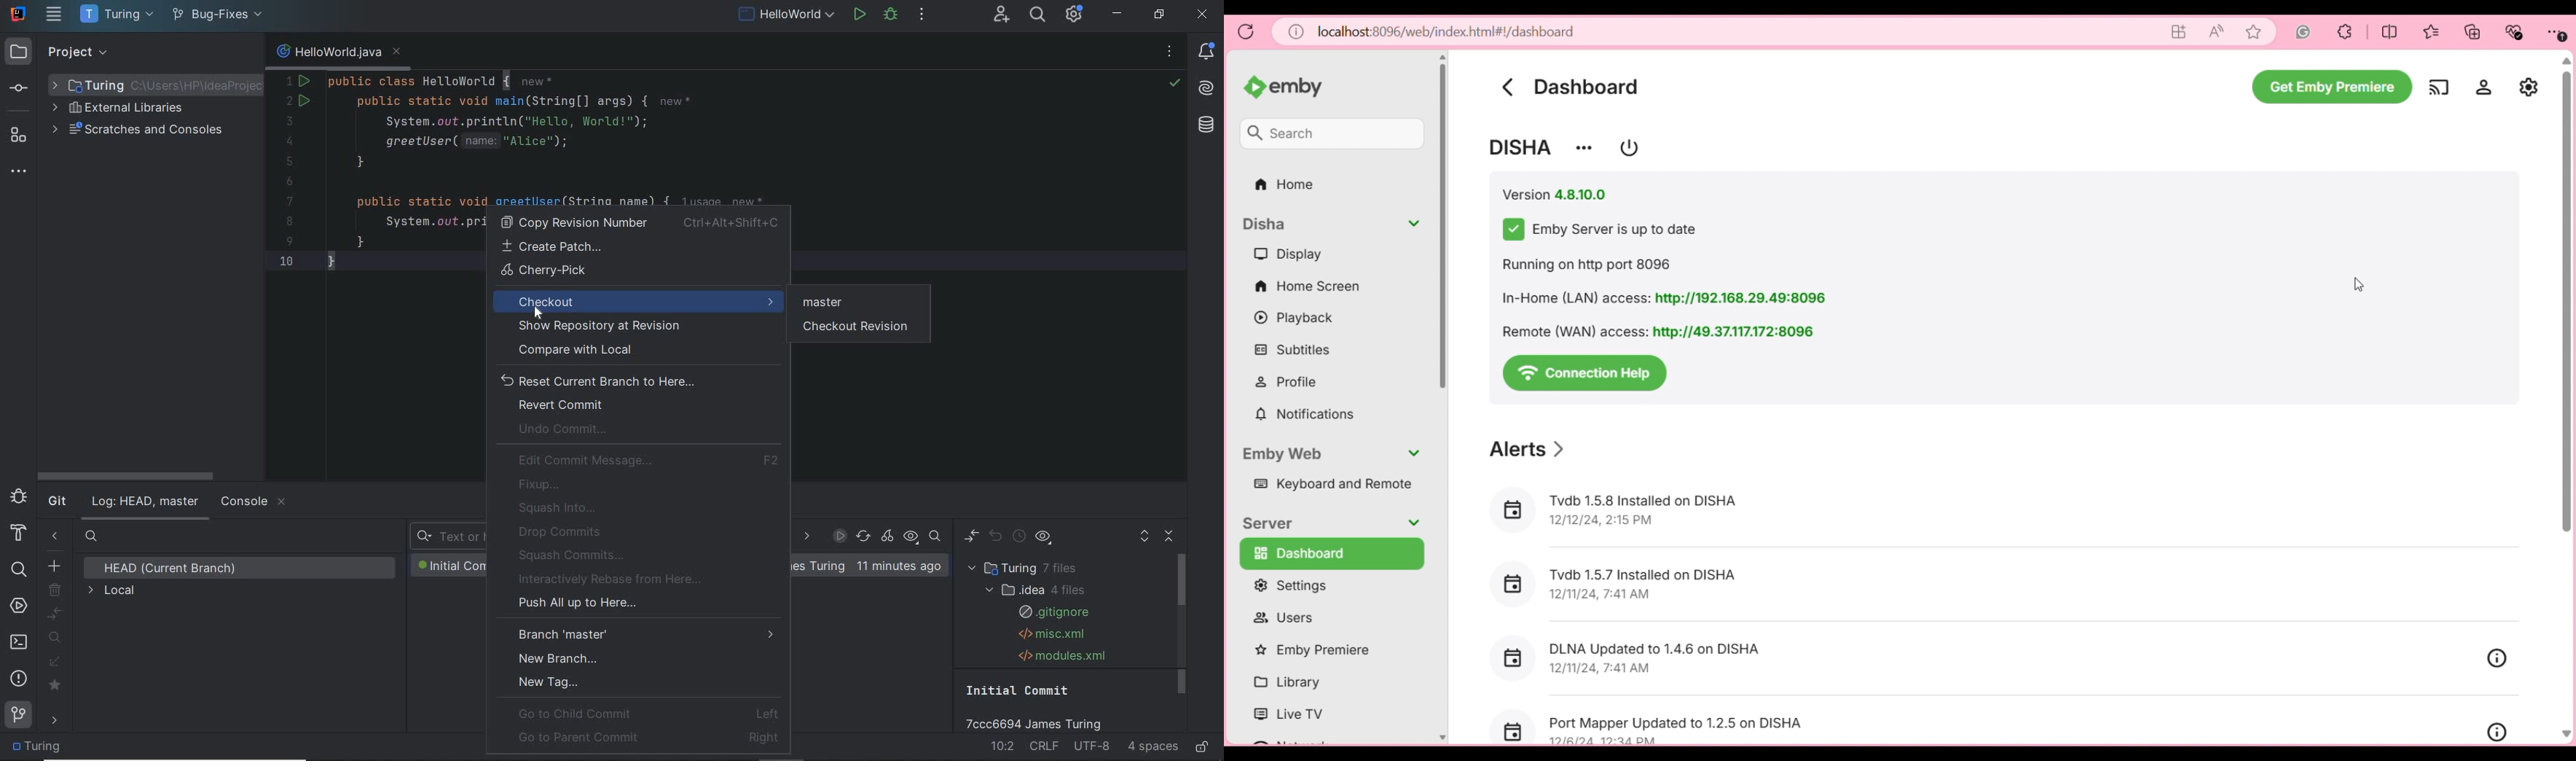 The width and height of the screenshot is (2576, 784). I want to click on vertical scroll bar, so click(2568, 398).